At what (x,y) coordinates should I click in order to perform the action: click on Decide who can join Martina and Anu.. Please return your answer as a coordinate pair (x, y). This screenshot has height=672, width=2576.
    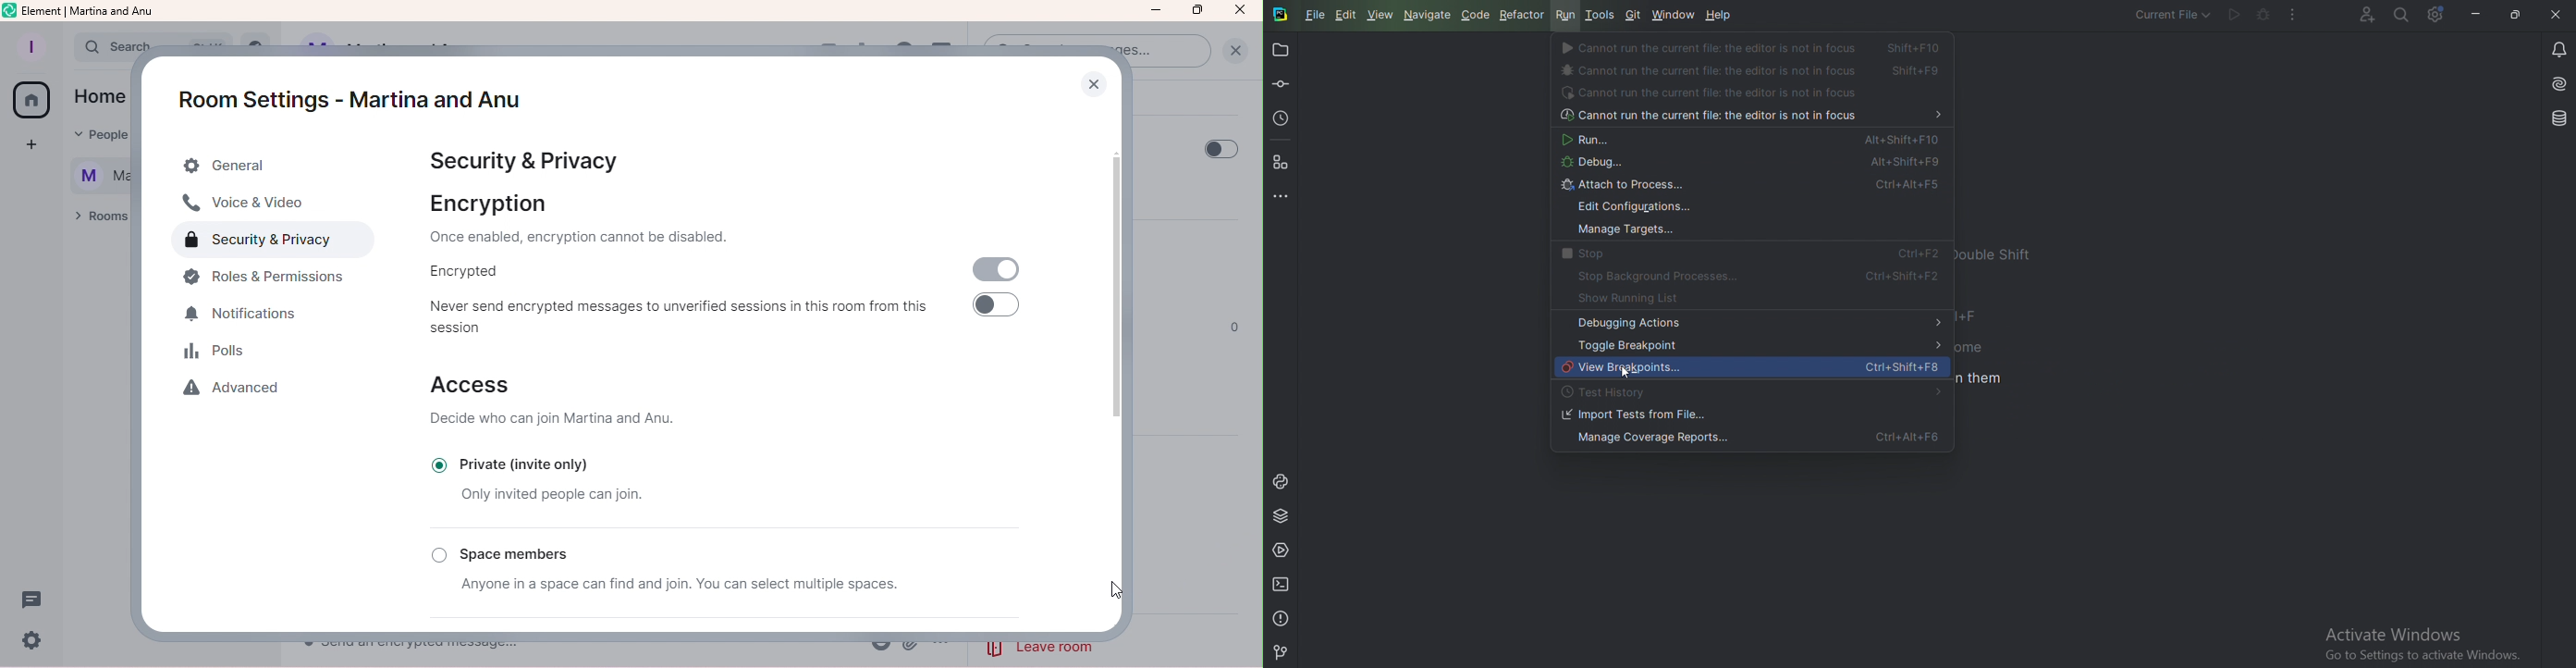
    Looking at the image, I should click on (558, 418).